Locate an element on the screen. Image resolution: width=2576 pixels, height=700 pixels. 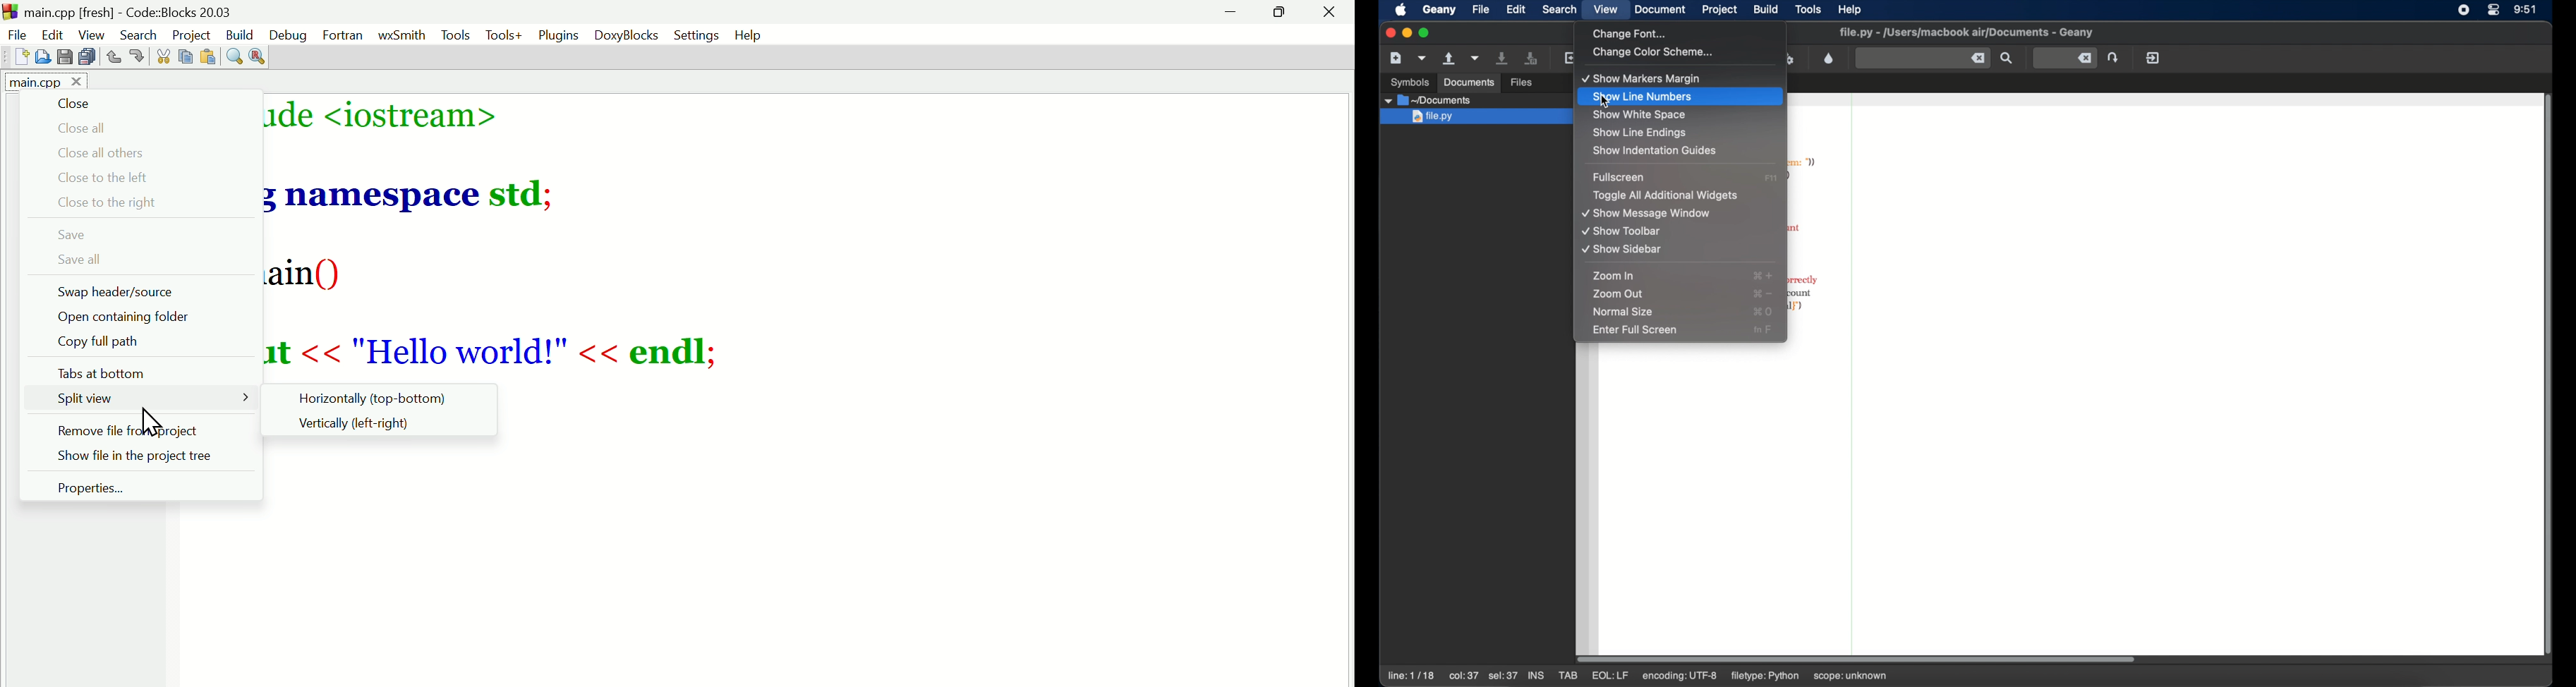
Save is located at coordinates (64, 57).